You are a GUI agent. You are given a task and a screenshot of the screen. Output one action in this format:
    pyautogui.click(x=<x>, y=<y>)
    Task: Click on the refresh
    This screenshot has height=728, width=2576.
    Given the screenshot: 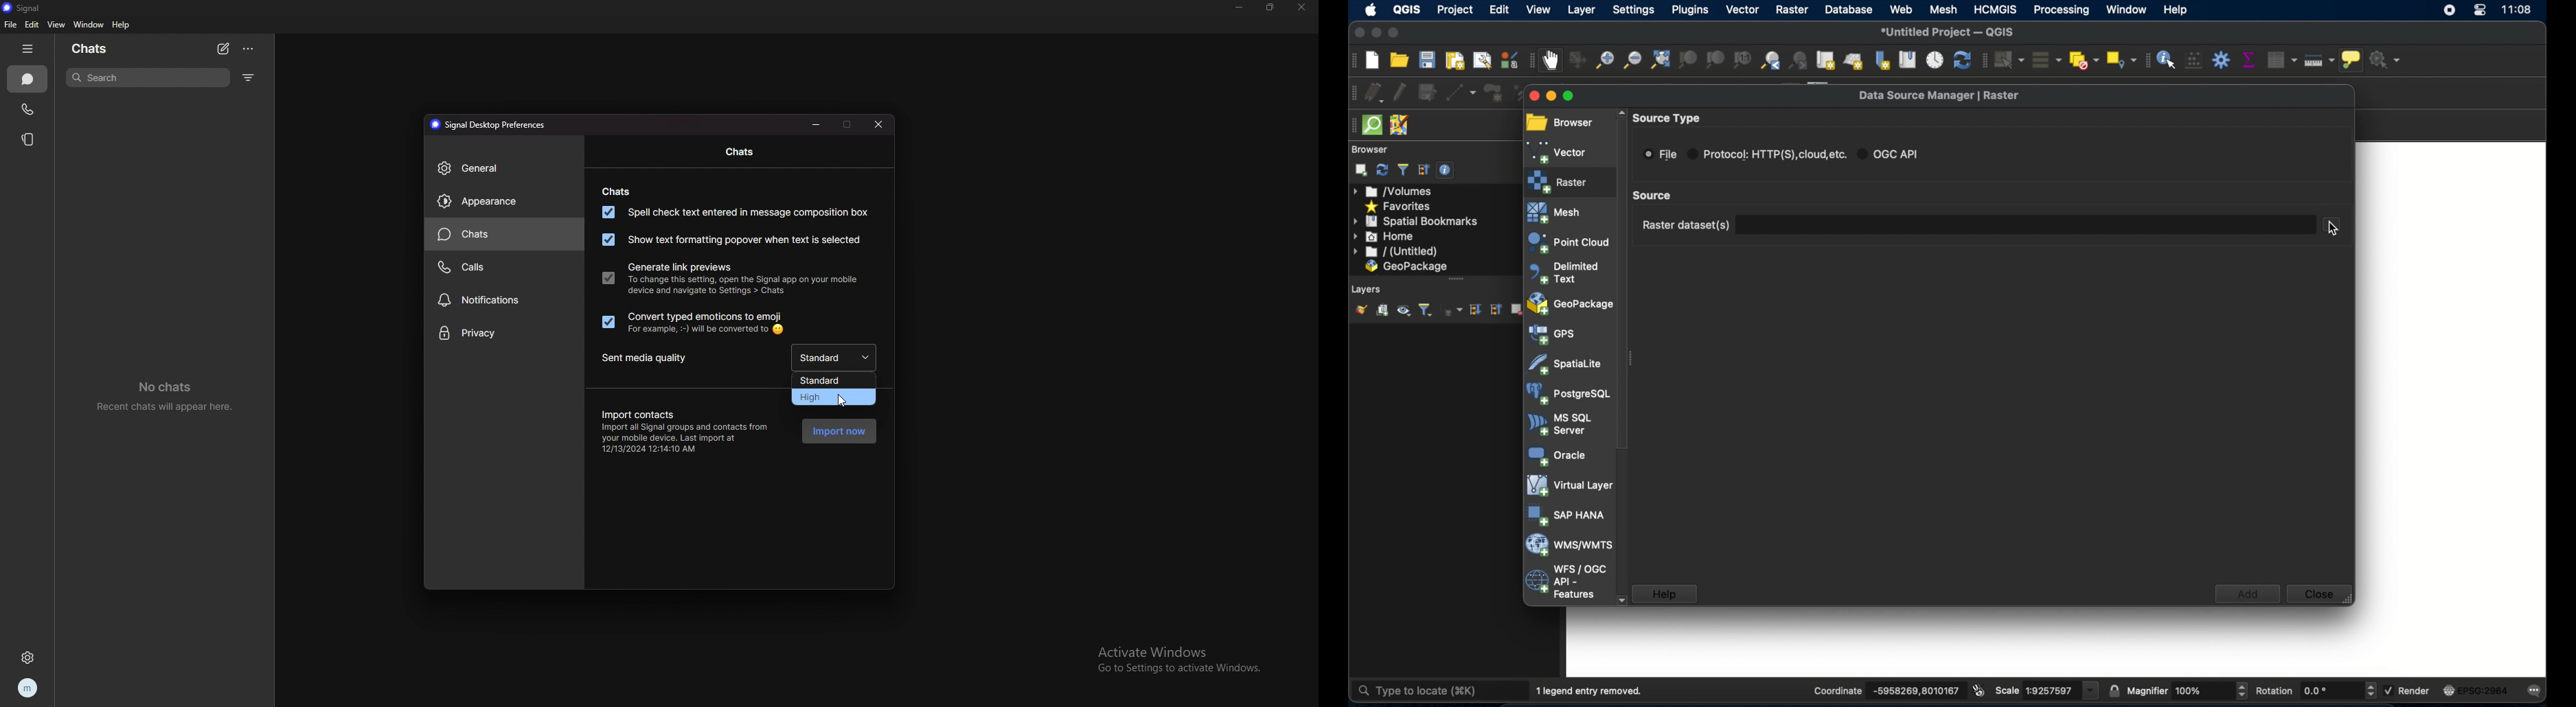 What is the action you would take?
    pyautogui.click(x=1962, y=61)
    